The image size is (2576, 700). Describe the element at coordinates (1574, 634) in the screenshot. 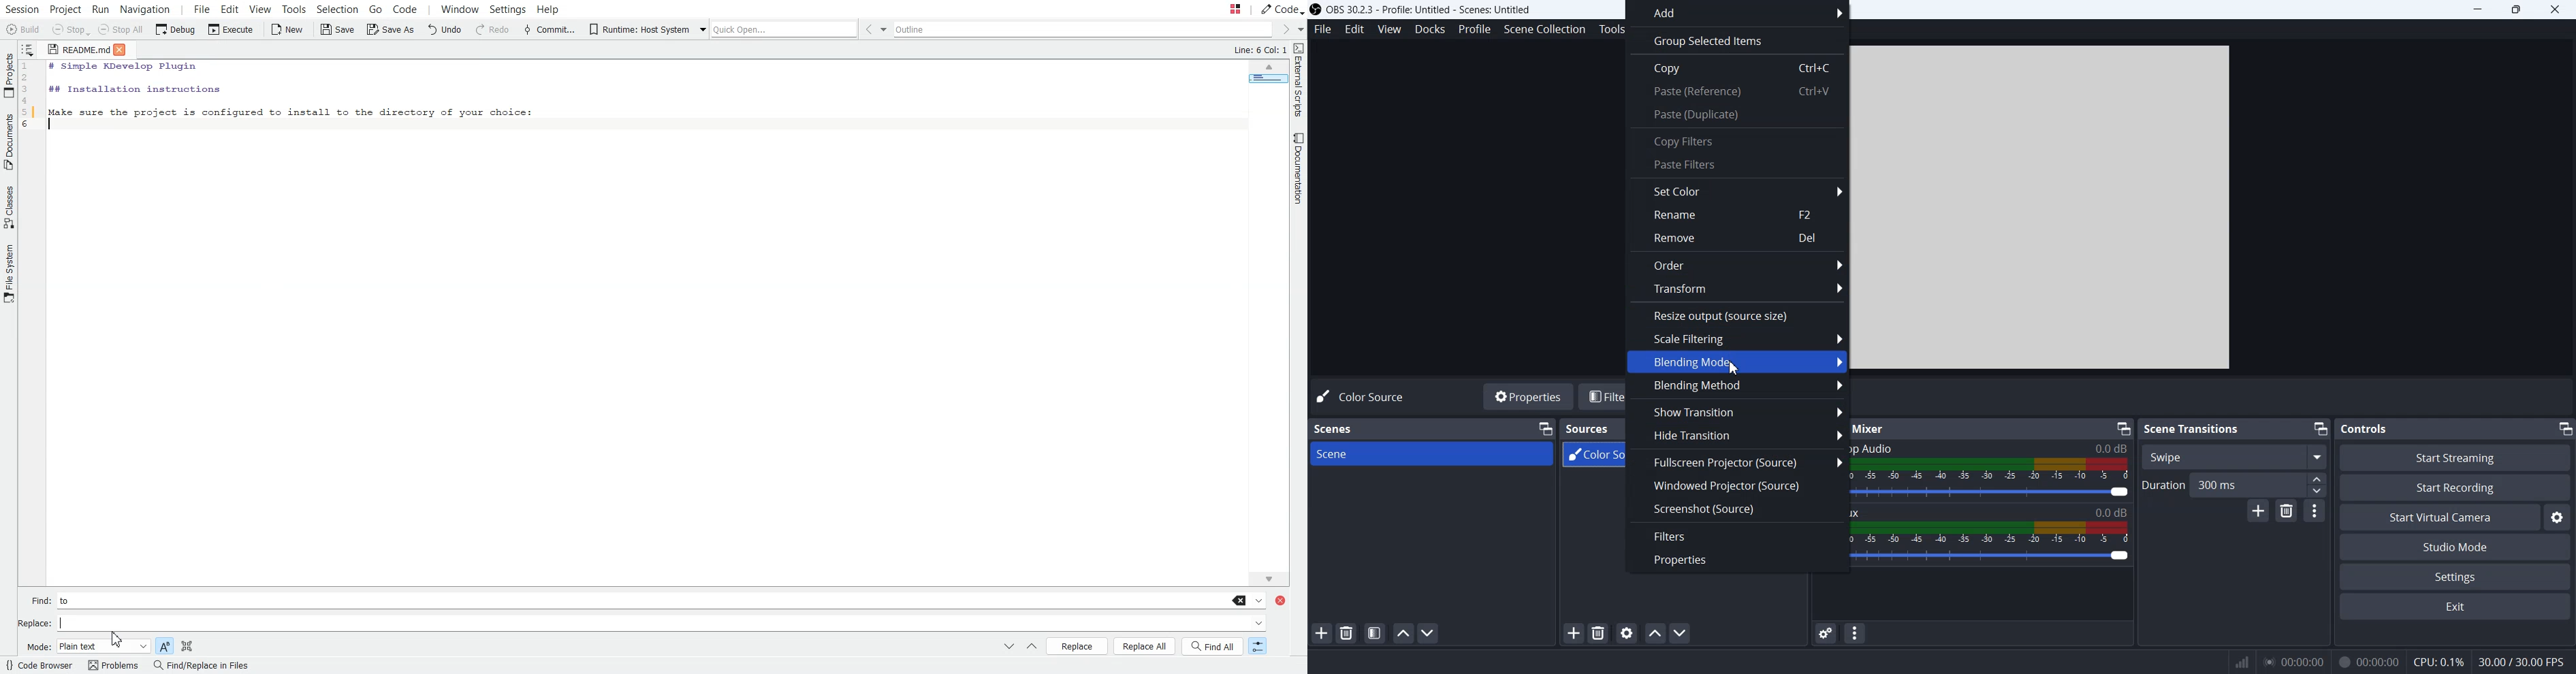

I see `Add Source` at that location.